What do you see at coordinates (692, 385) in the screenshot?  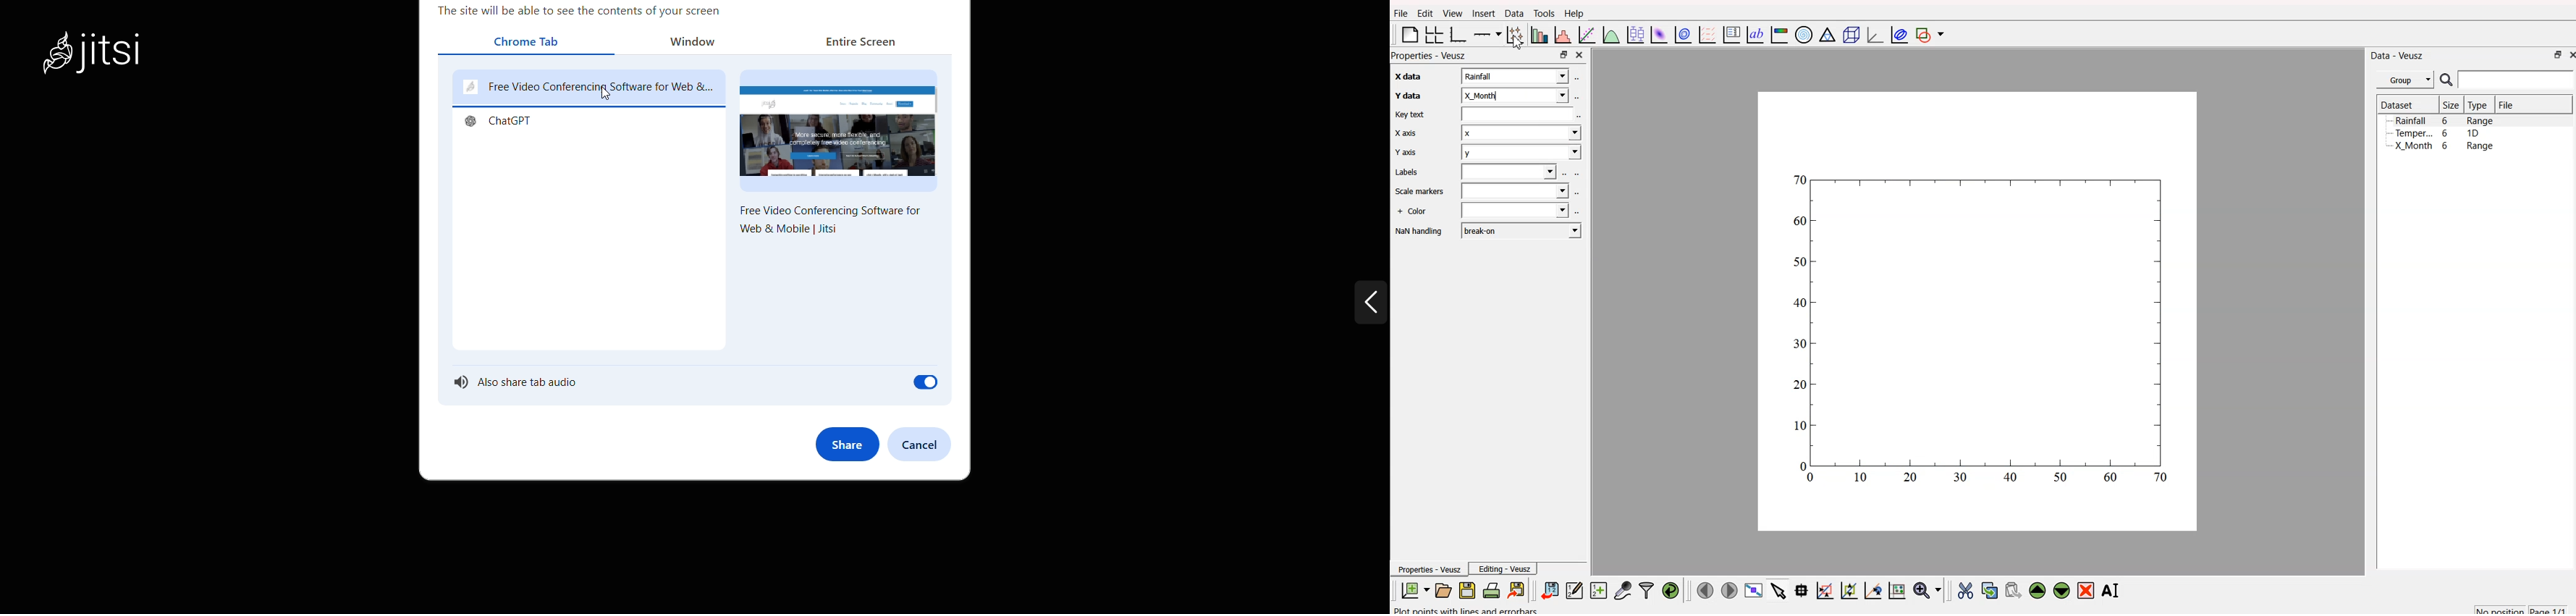 I see `Also share tab audio` at bounding box center [692, 385].